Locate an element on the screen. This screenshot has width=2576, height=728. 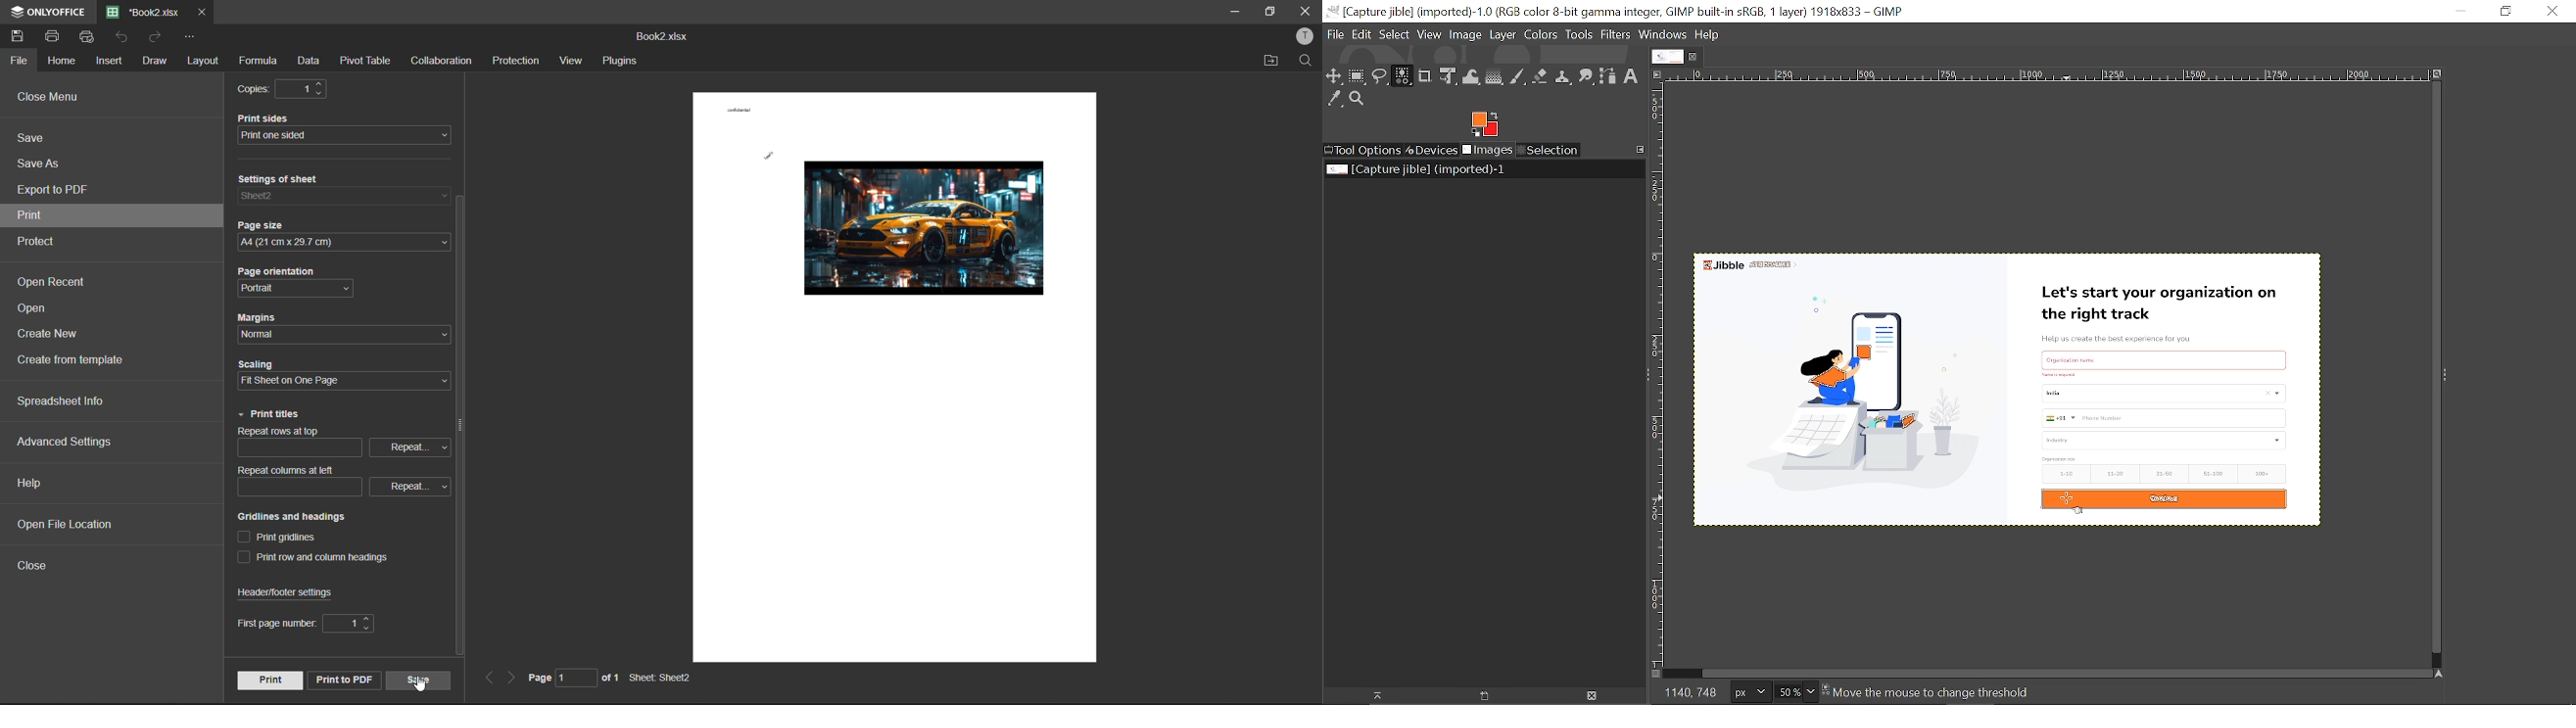
Path tool is located at coordinates (1607, 76).